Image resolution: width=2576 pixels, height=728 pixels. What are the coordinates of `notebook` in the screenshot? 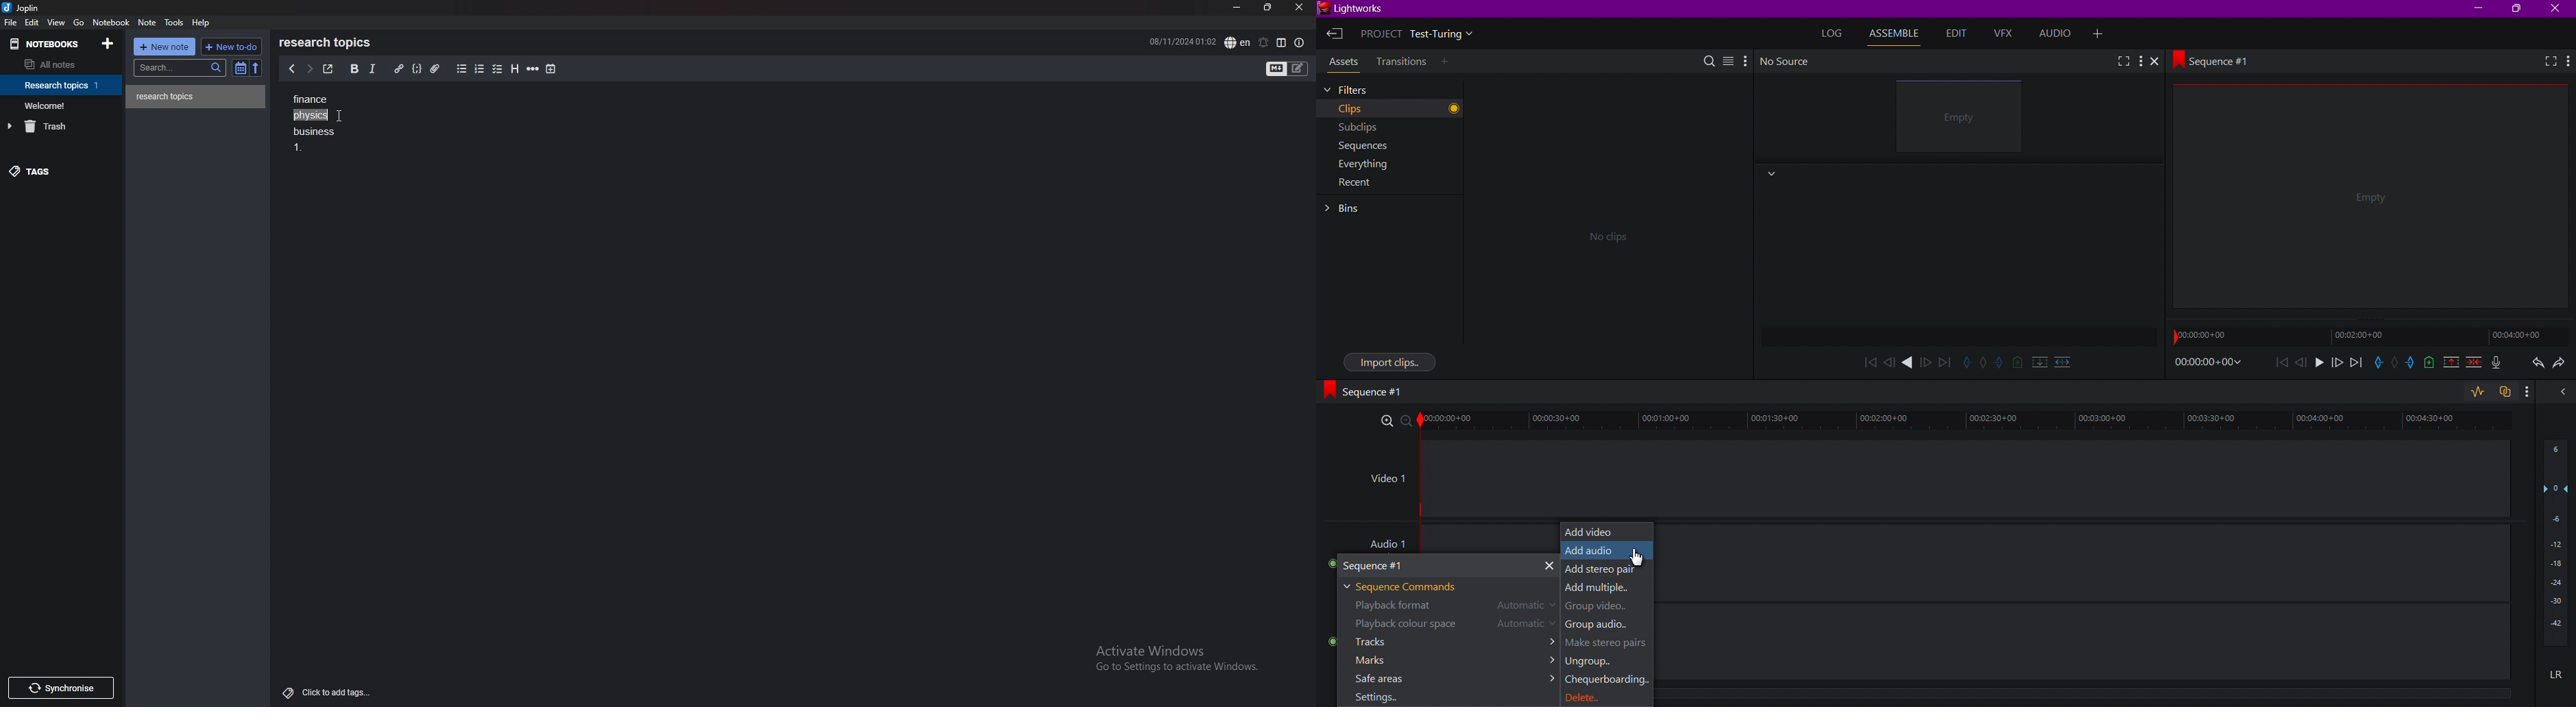 It's located at (62, 105).